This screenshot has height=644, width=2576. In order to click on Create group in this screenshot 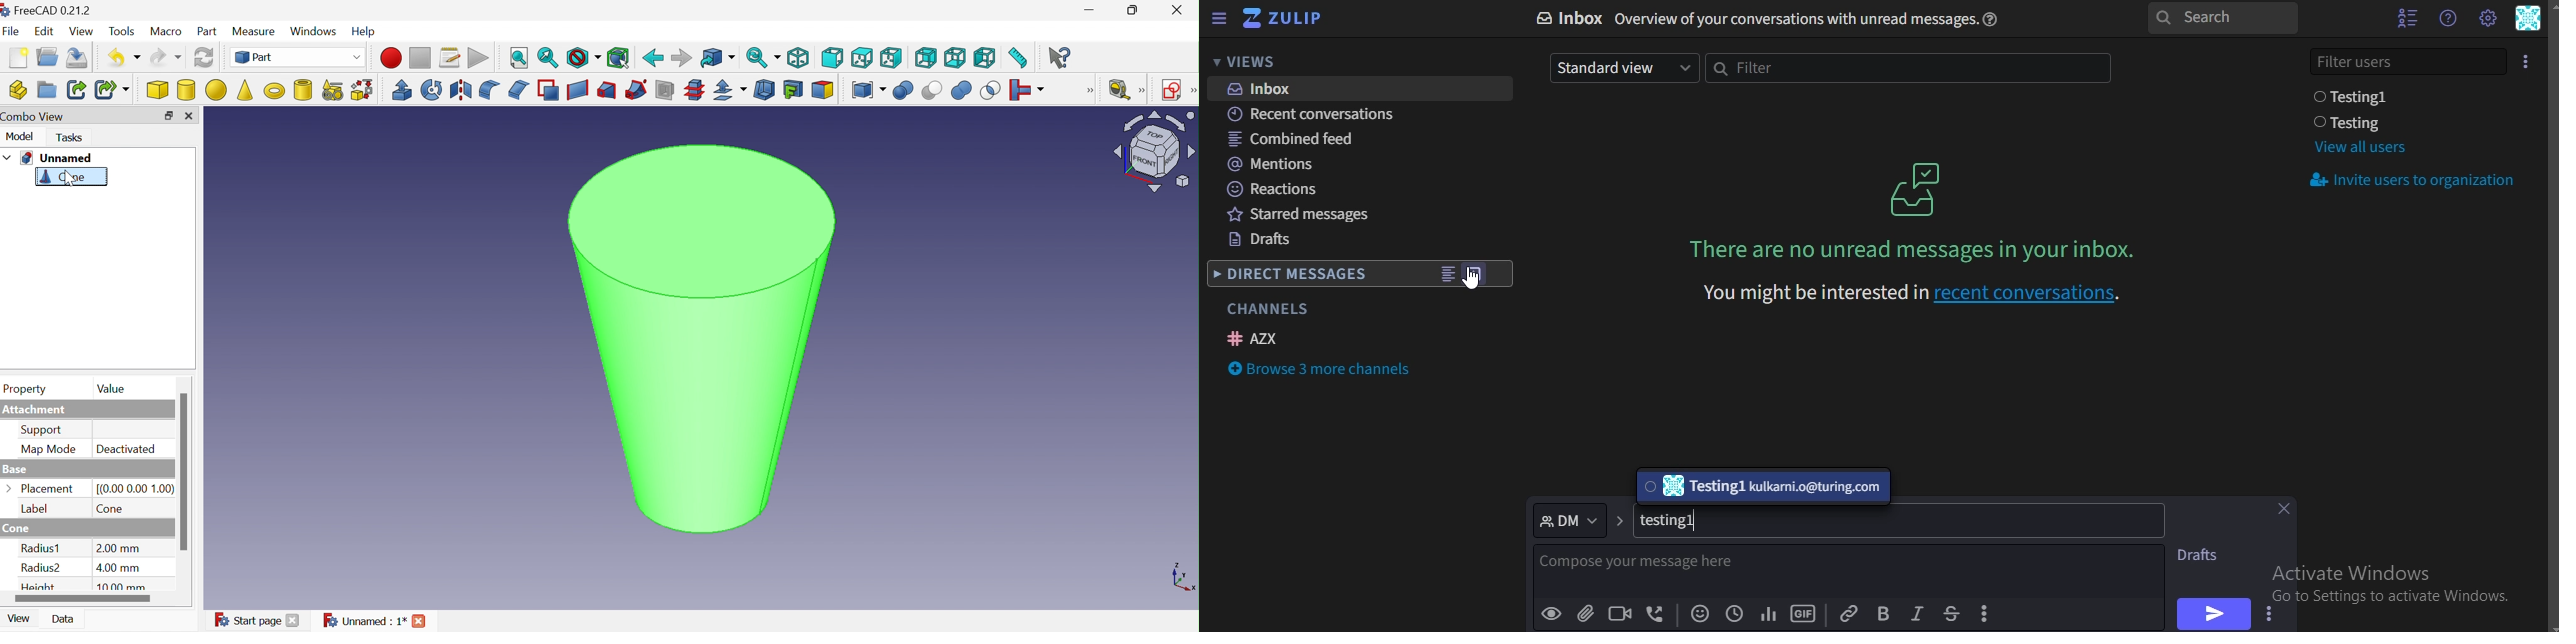, I will do `click(46, 89)`.